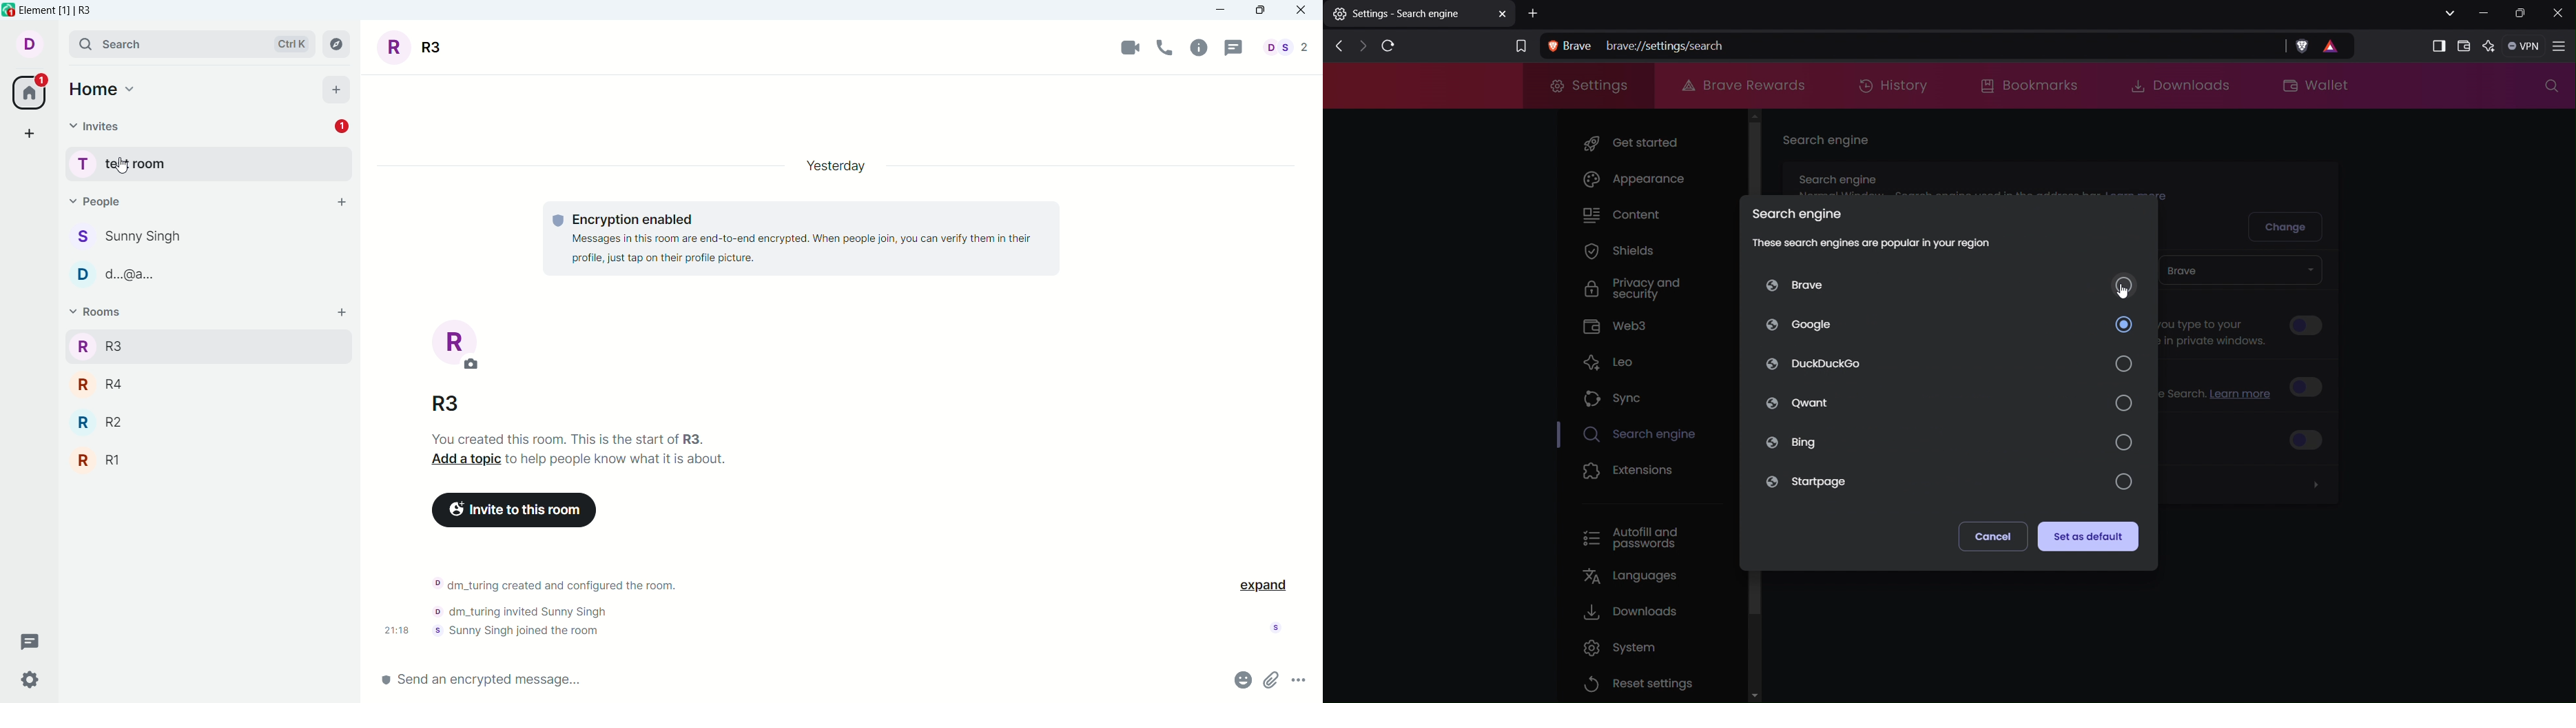 The width and height of the screenshot is (2576, 728). Describe the element at coordinates (462, 459) in the screenshot. I see `add topic` at that location.